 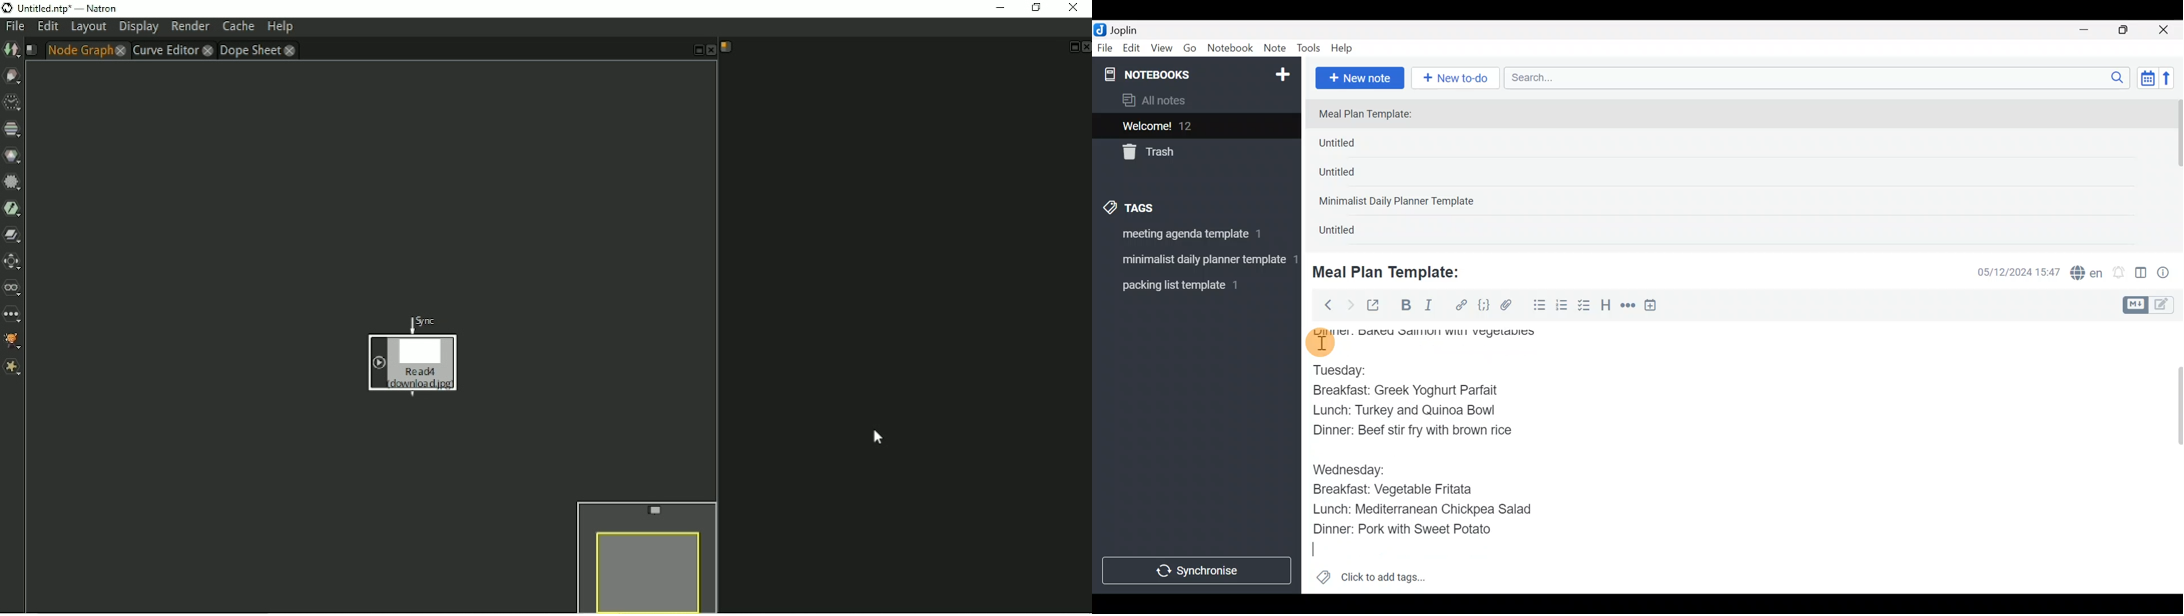 What do you see at coordinates (1405, 306) in the screenshot?
I see `Bold` at bounding box center [1405, 306].